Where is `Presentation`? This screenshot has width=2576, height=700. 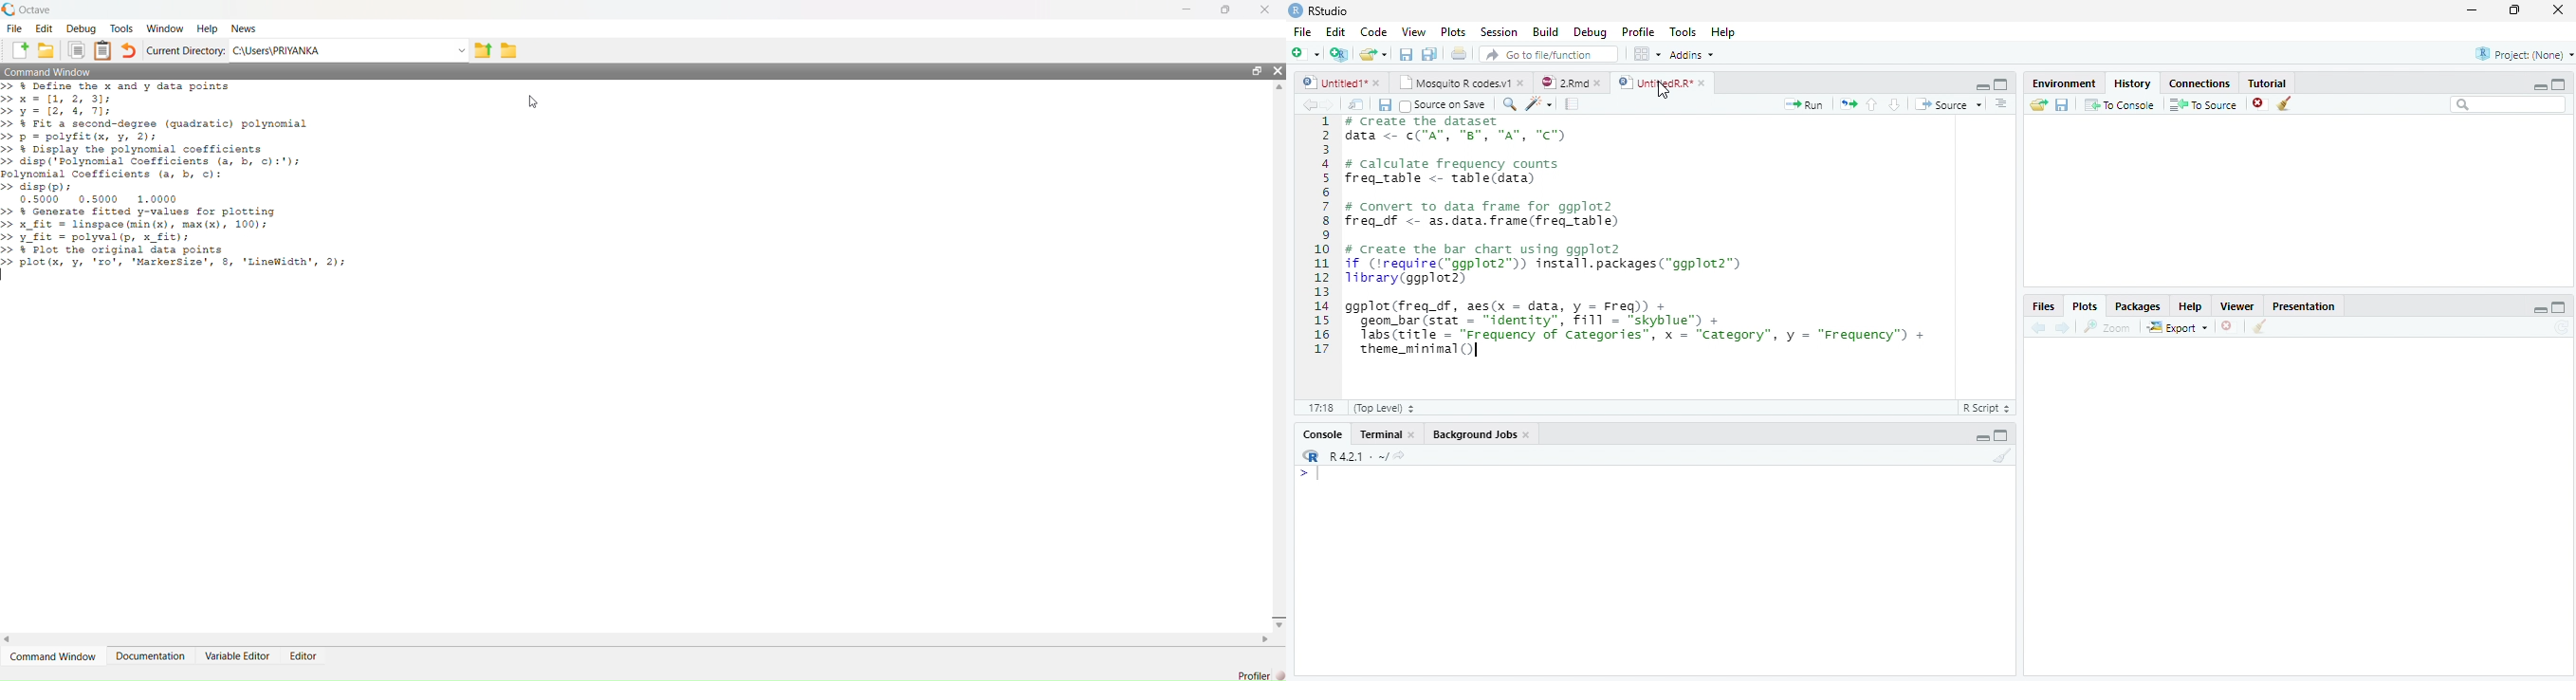
Presentation is located at coordinates (2304, 305).